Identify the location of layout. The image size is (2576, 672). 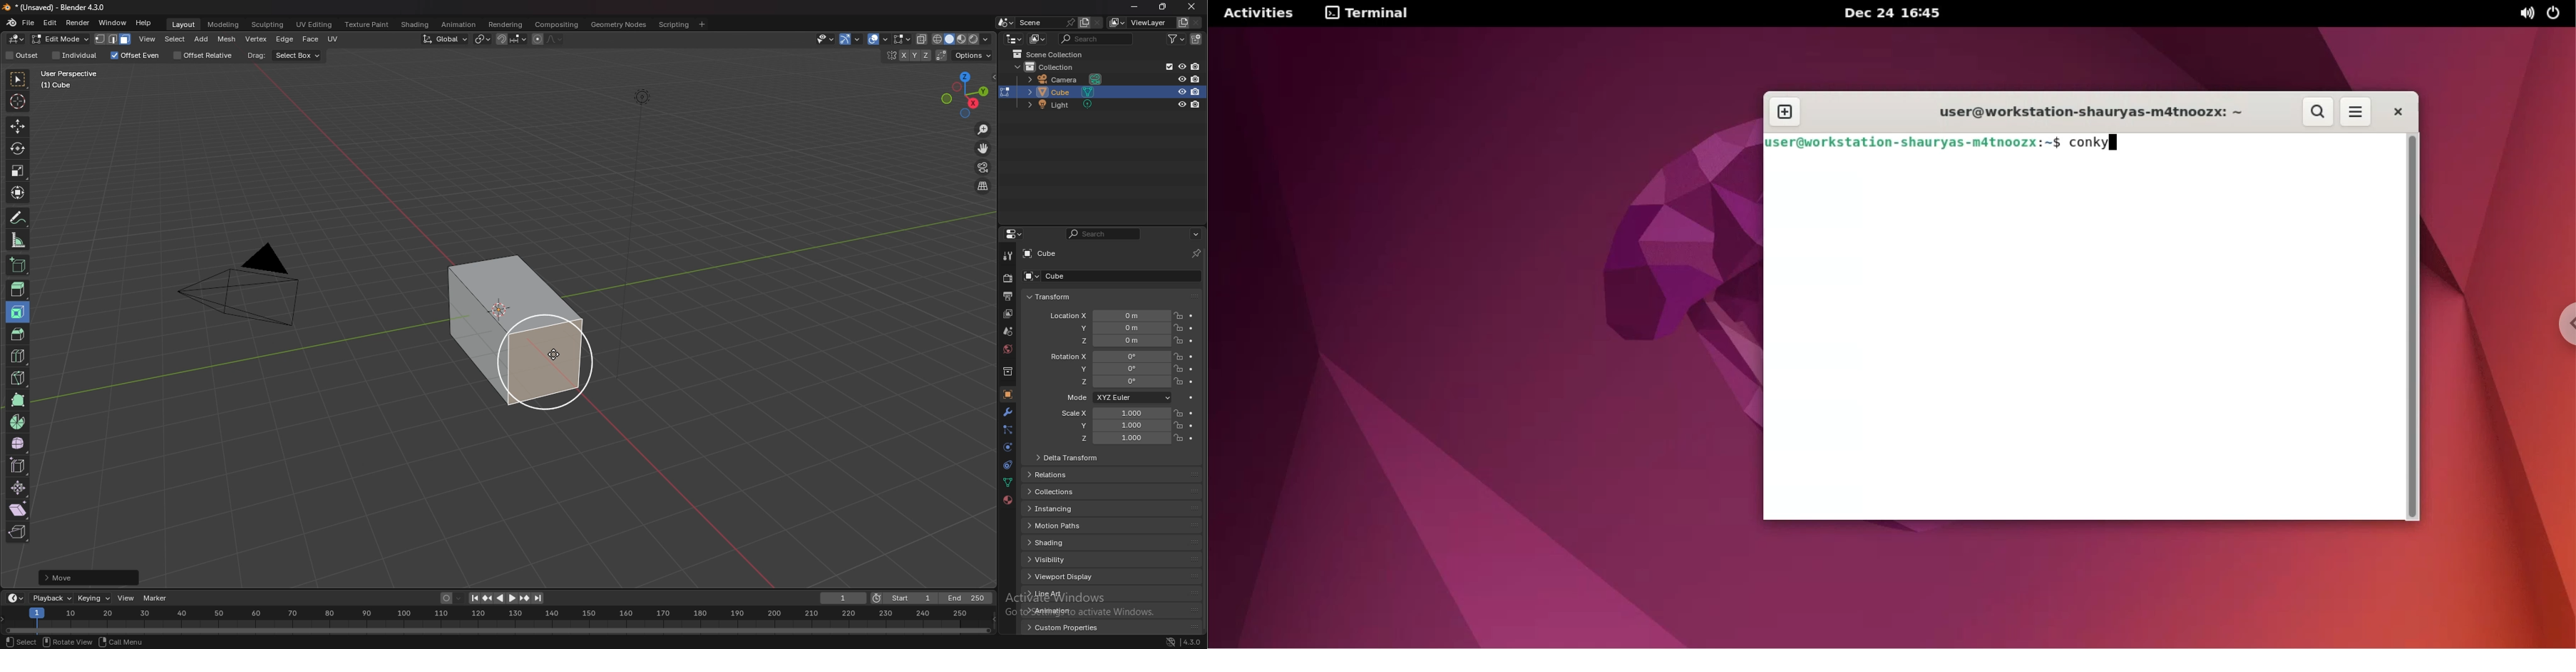
(185, 25).